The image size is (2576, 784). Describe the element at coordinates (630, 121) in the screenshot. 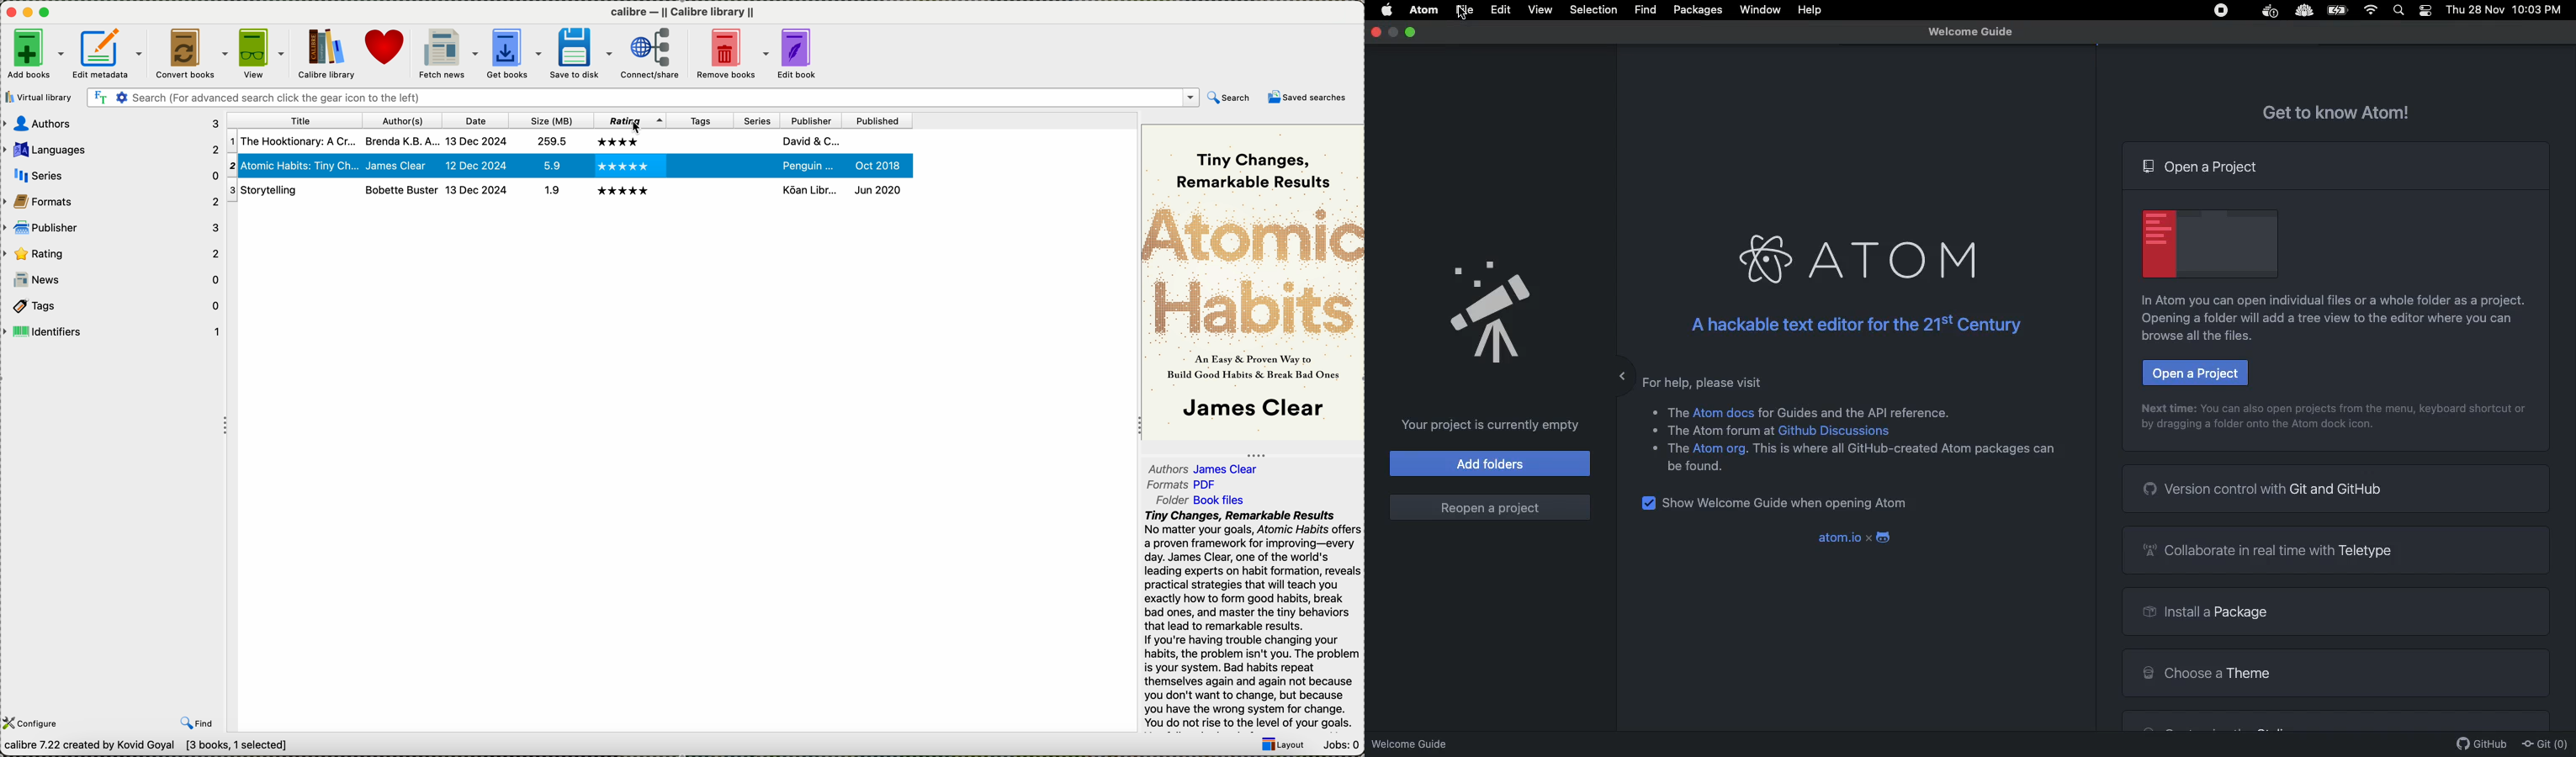

I see `click on rating` at that location.